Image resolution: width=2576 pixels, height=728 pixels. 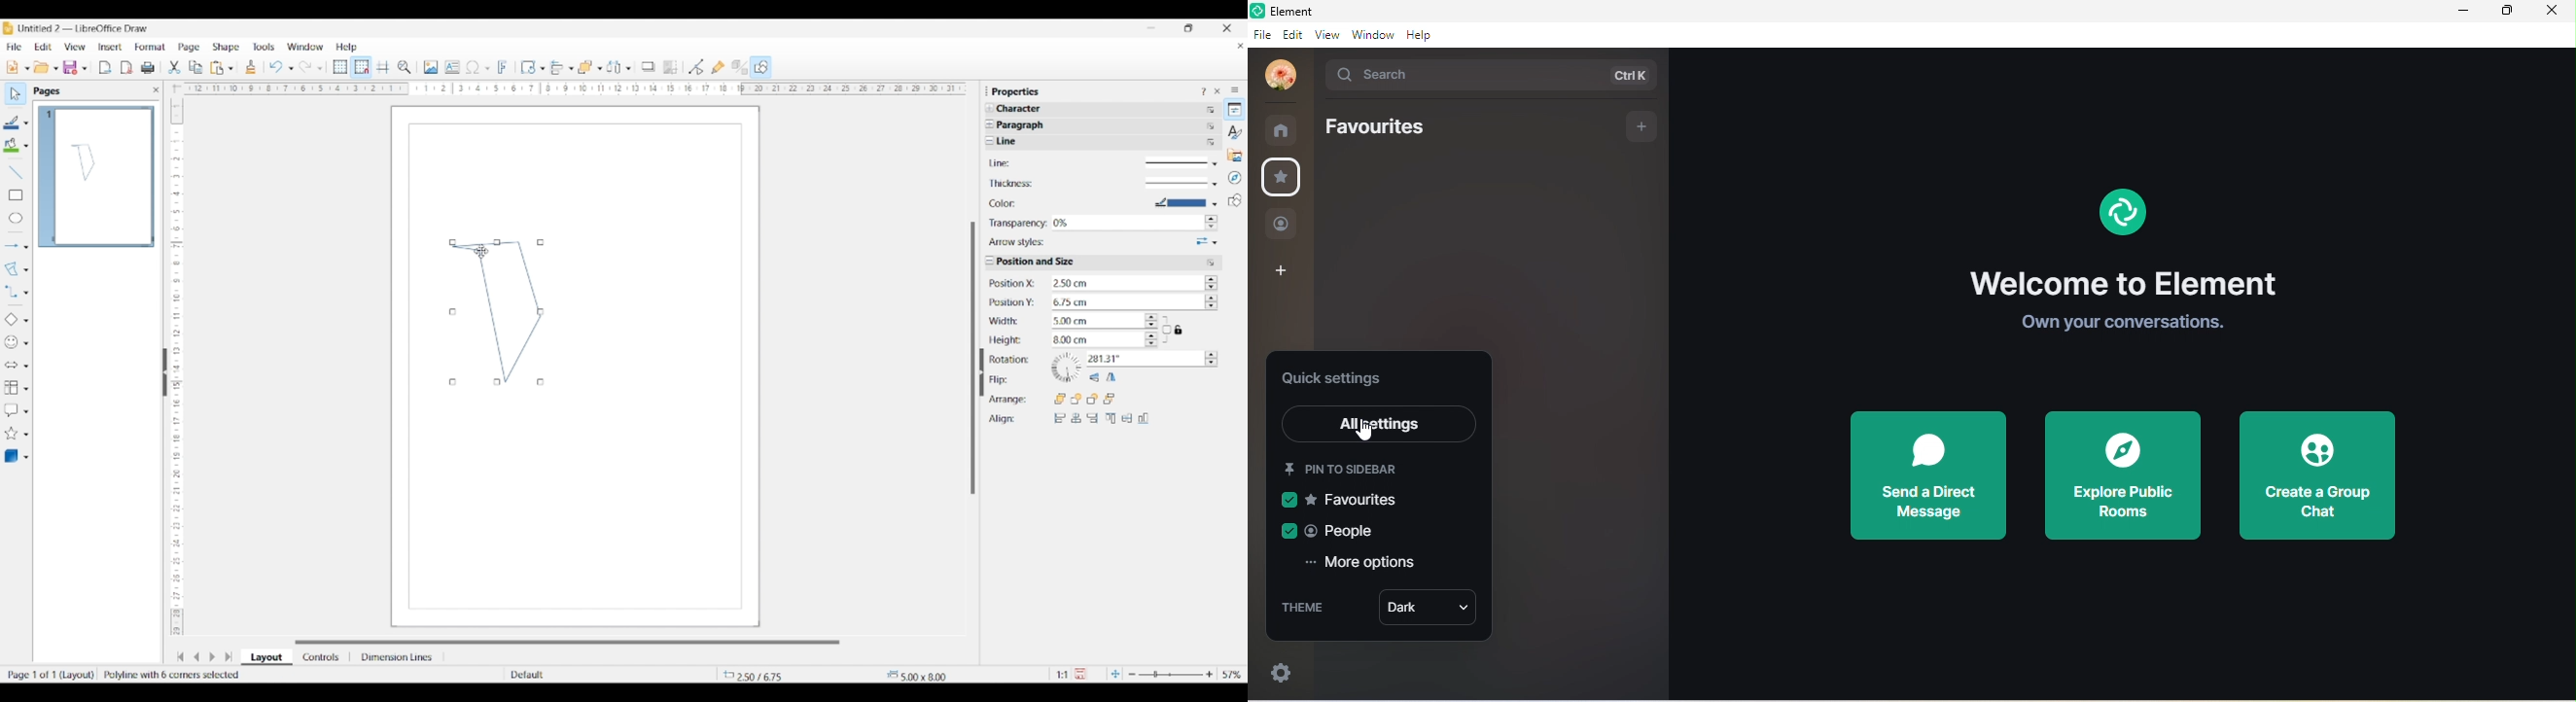 What do you see at coordinates (1207, 242) in the screenshot?
I see `Arrow style options` at bounding box center [1207, 242].